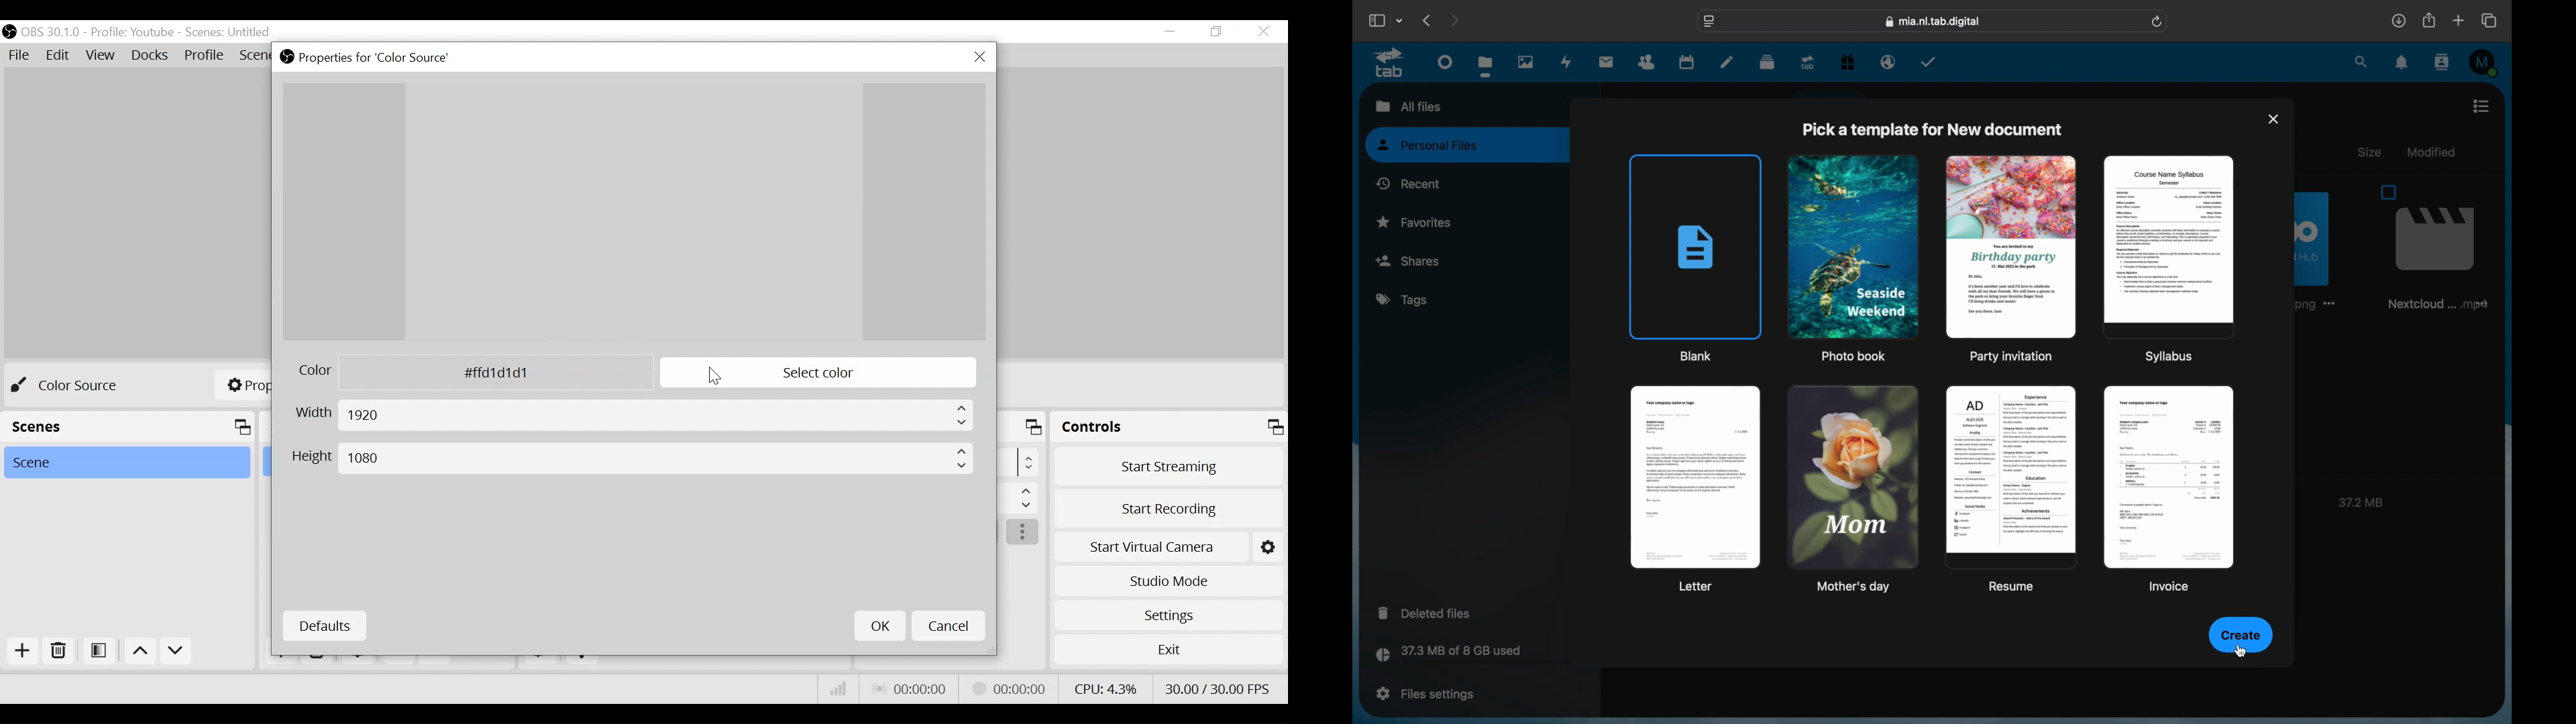 The height and width of the screenshot is (728, 2576). What do you see at coordinates (23, 651) in the screenshot?
I see `Add` at bounding box center [23, 651].